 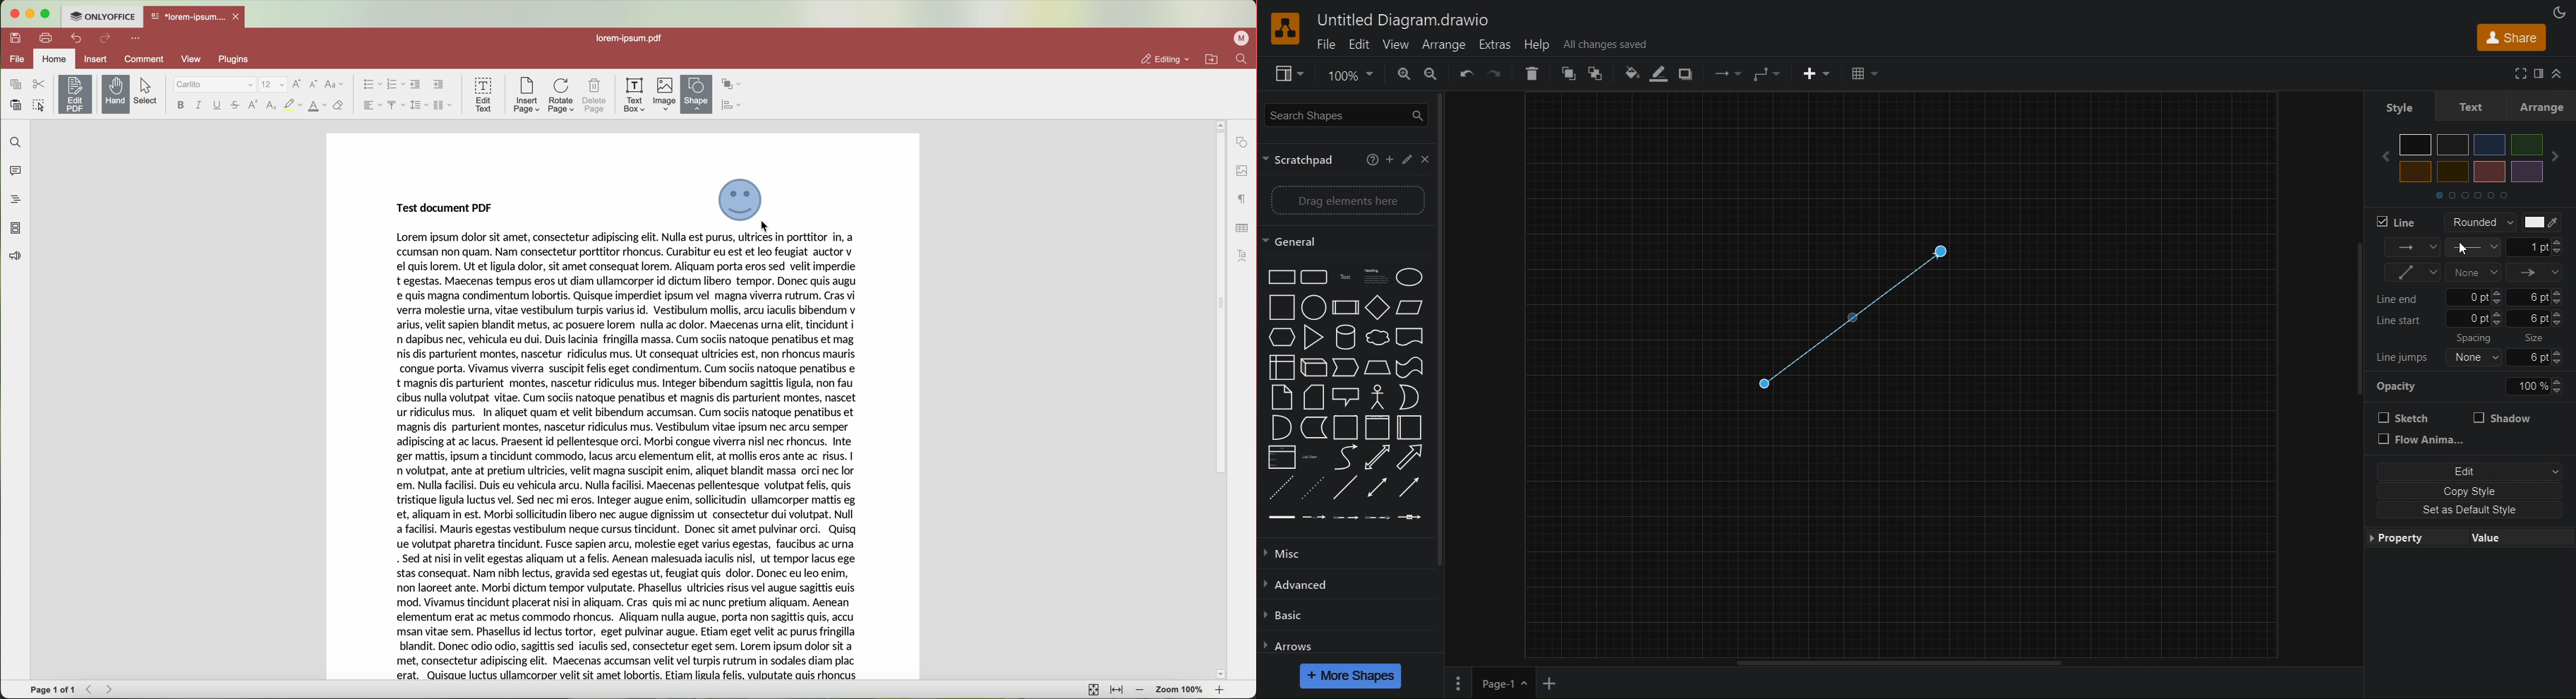 What do you see at coordinates (274, 84) in the screenshot?
I see `size font` at bounding box center [274, 84].